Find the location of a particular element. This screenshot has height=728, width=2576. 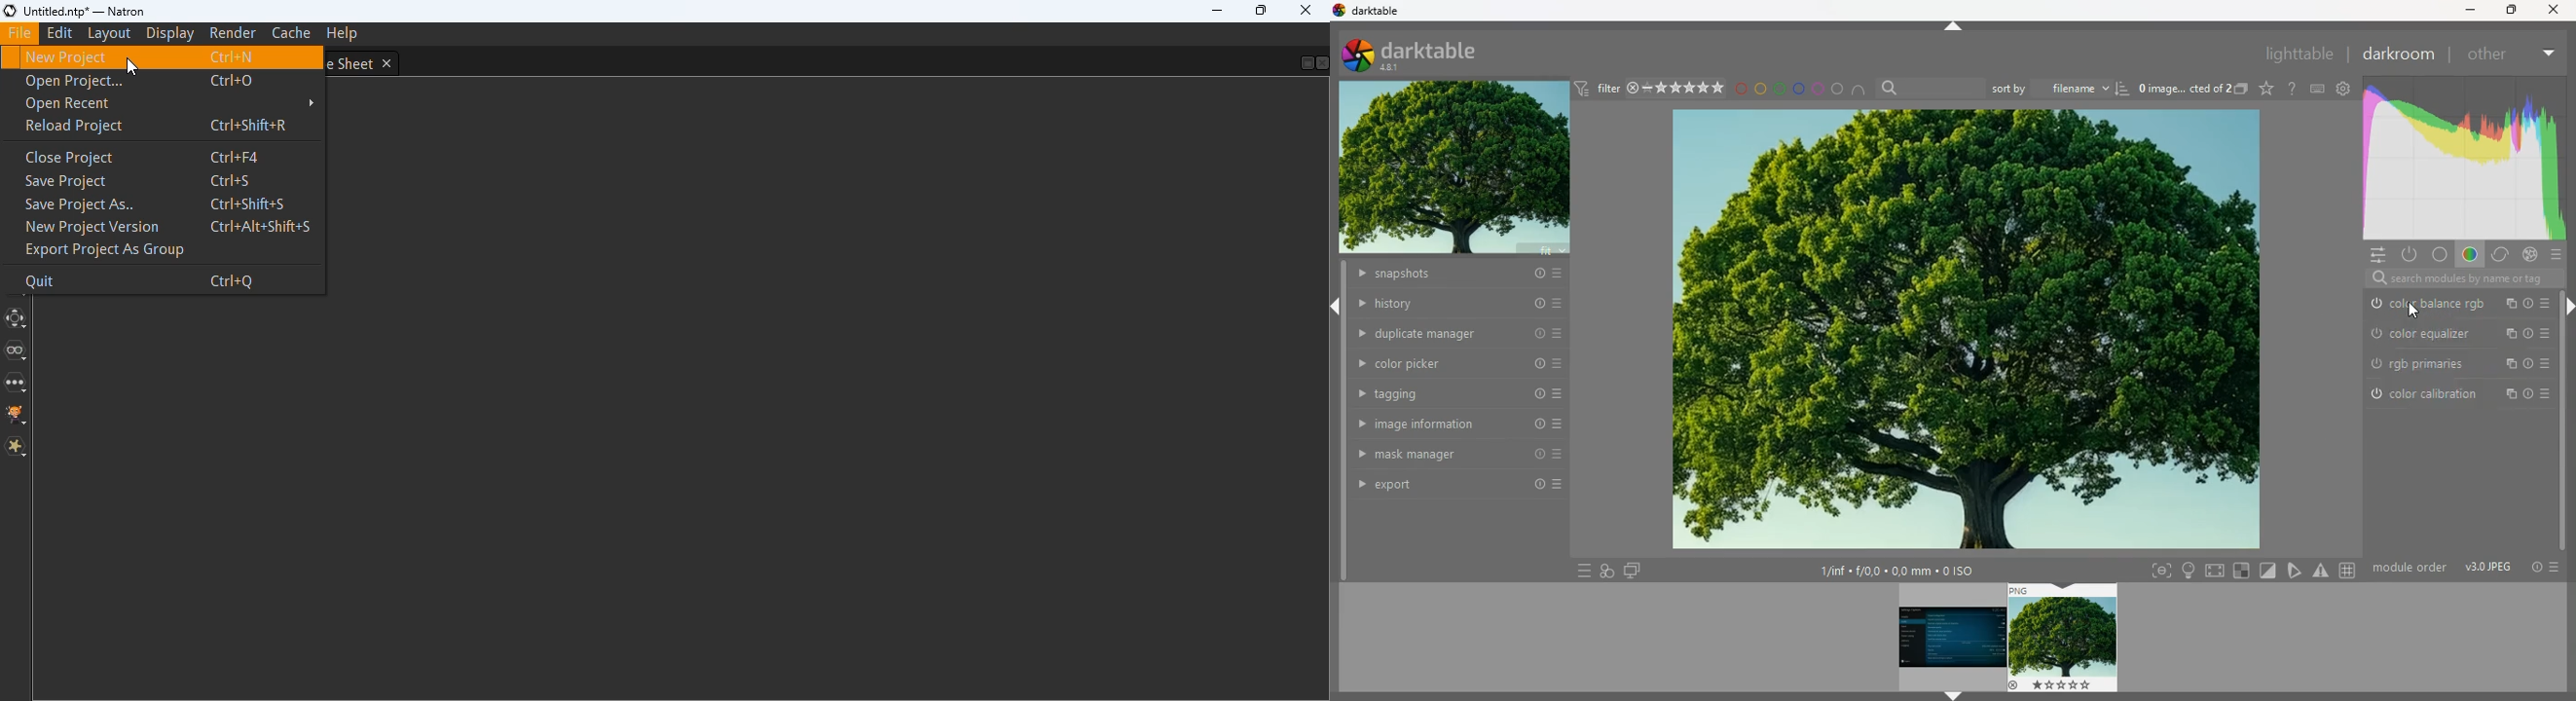

divide is located at coordinates (2270, 570).